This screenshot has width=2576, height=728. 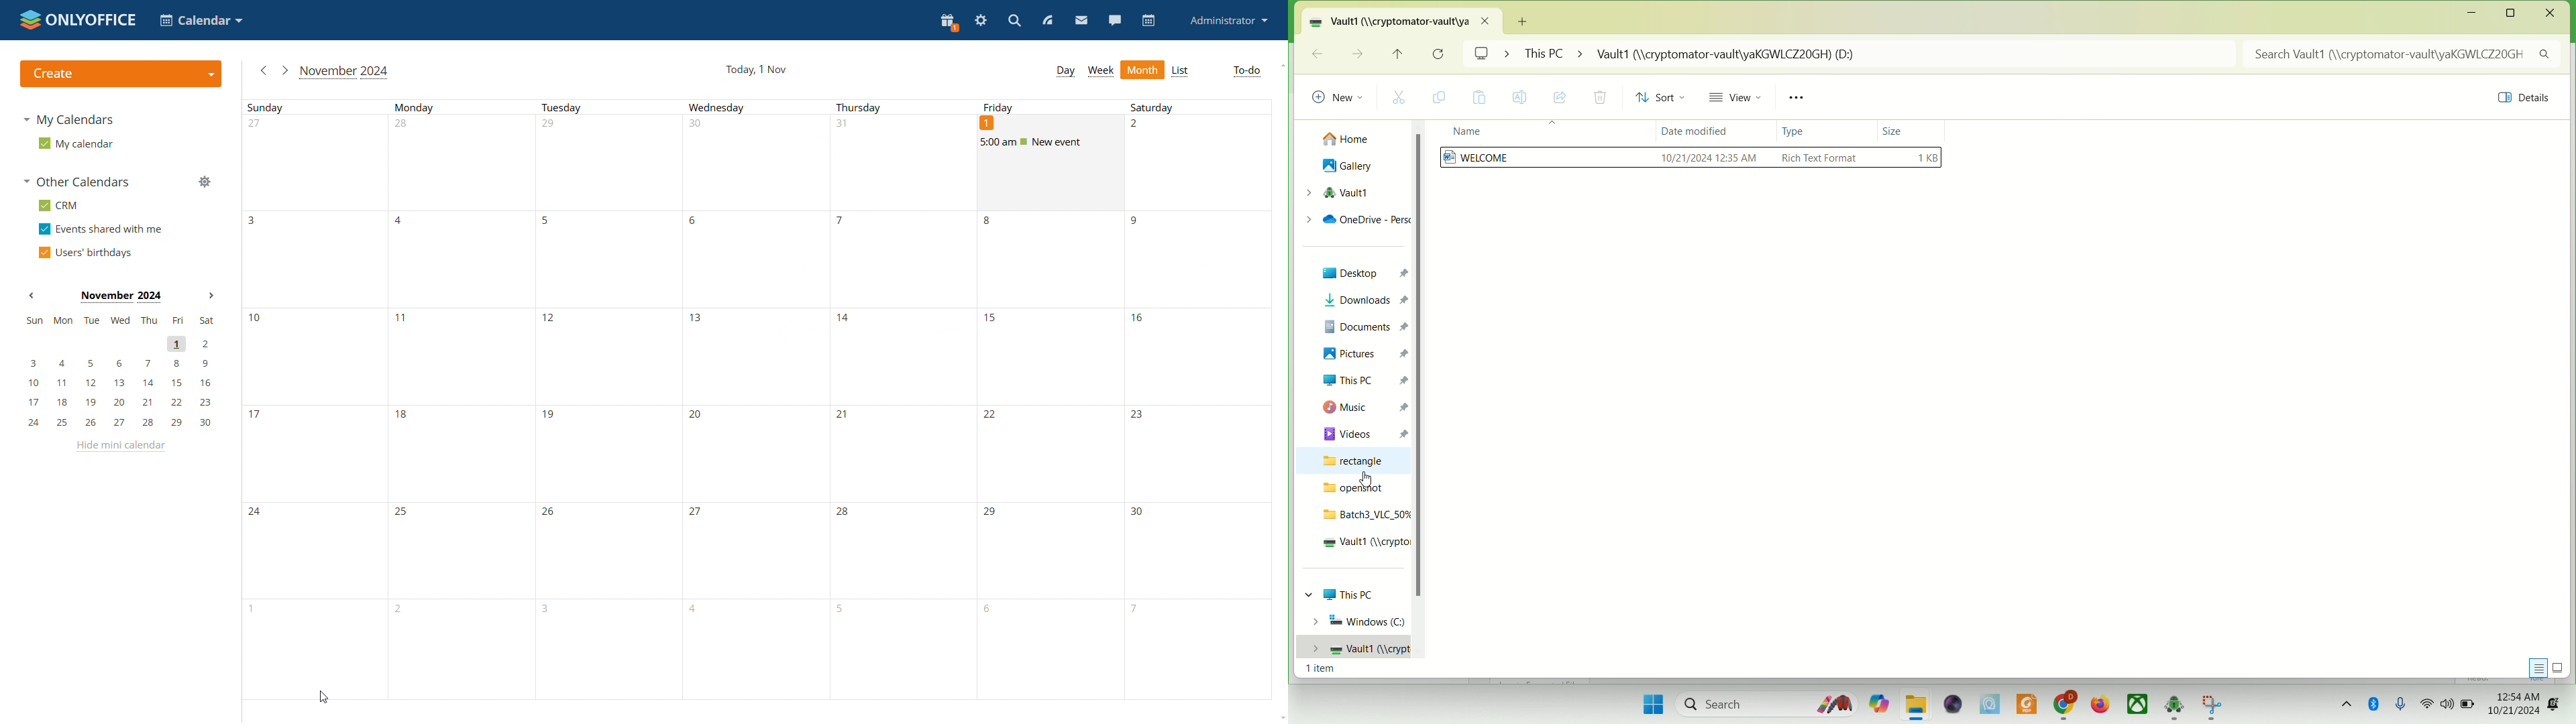 What do you see at coordinates (1348, 135) in the screenshot?
I see `home` at bounding box center [1348, 135].